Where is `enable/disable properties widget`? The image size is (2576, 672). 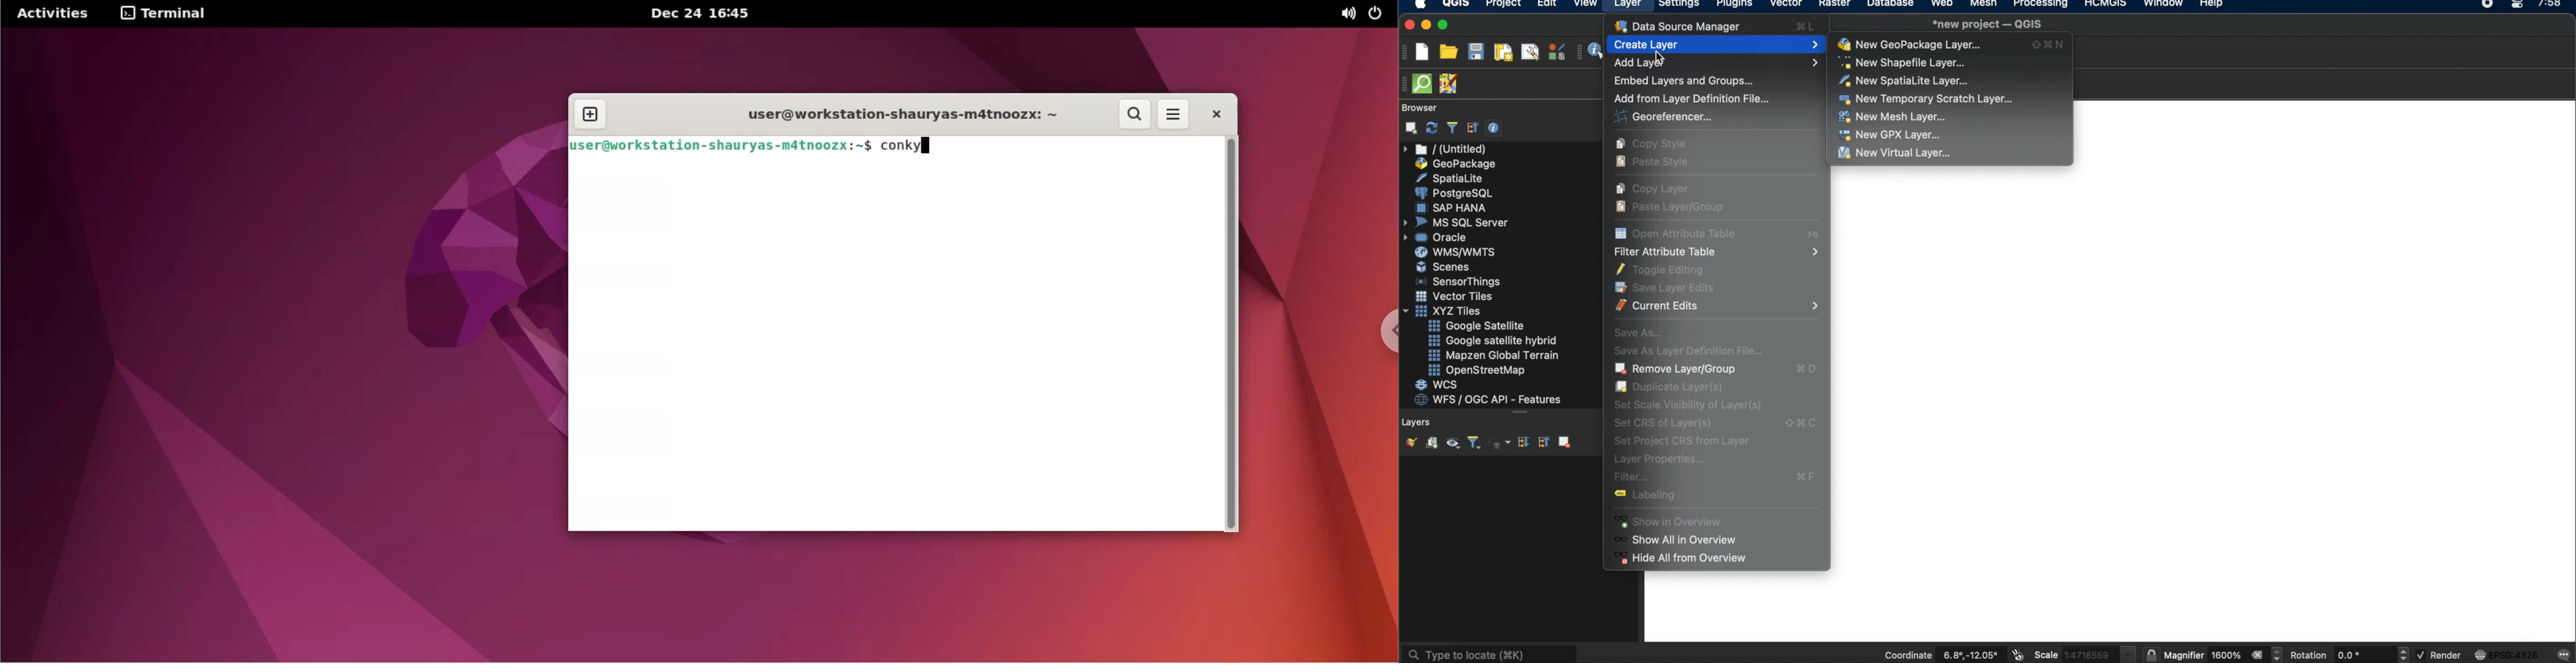
enable/disable properties widget is located at coordinates (1494, 128).